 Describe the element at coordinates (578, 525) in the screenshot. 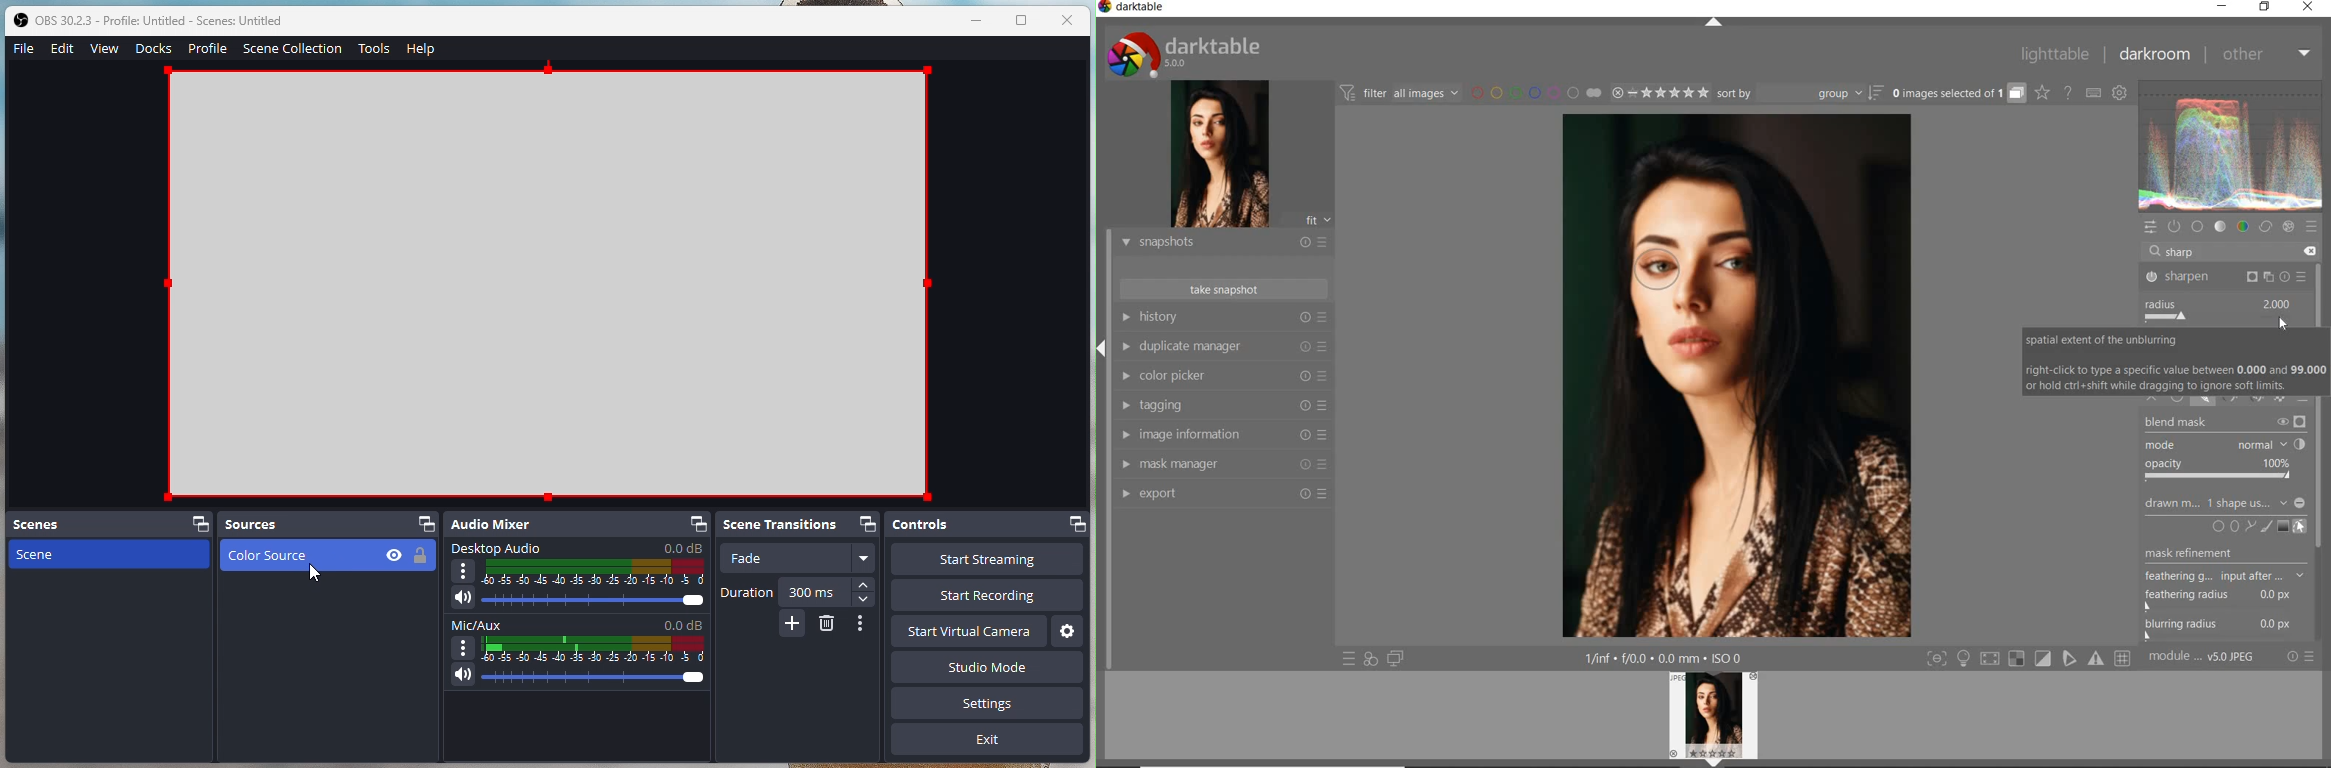

I see `Audio mixer` at that location.